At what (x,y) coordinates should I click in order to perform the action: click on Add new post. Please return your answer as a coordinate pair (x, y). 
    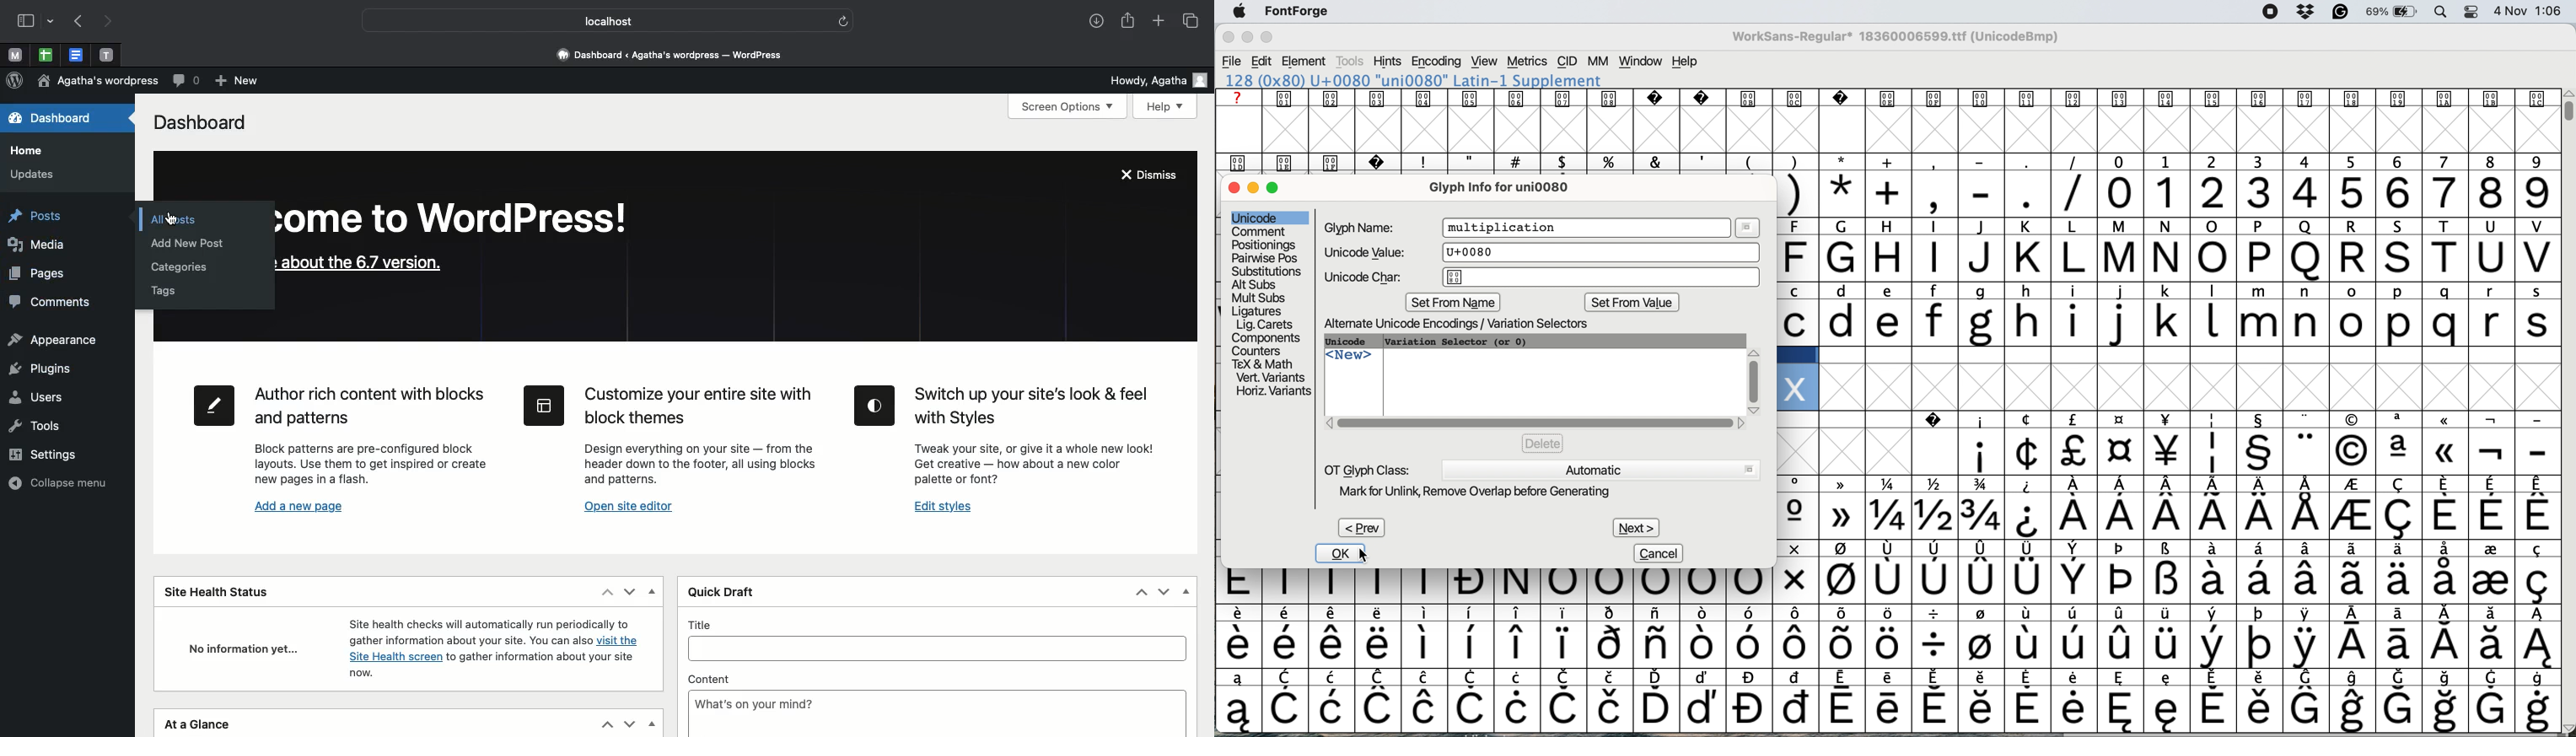
    Looking at the image, I should click on (195, 243).